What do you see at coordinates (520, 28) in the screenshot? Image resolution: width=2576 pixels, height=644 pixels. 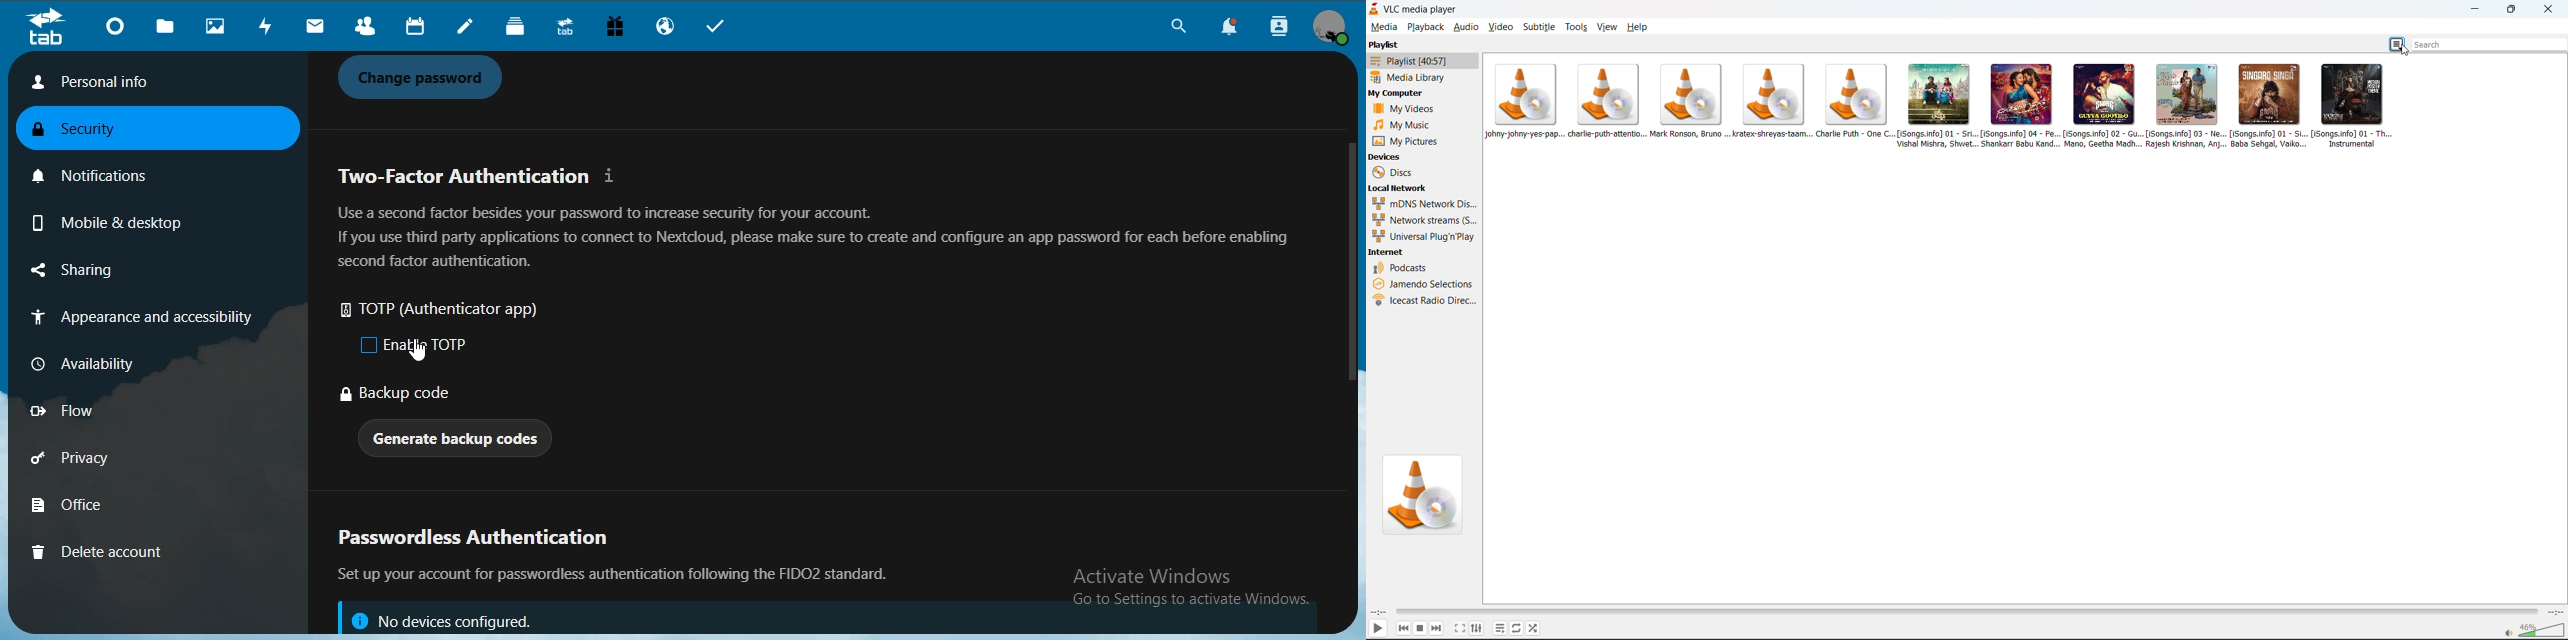 I see `deck` at bounding box center [520, 28].